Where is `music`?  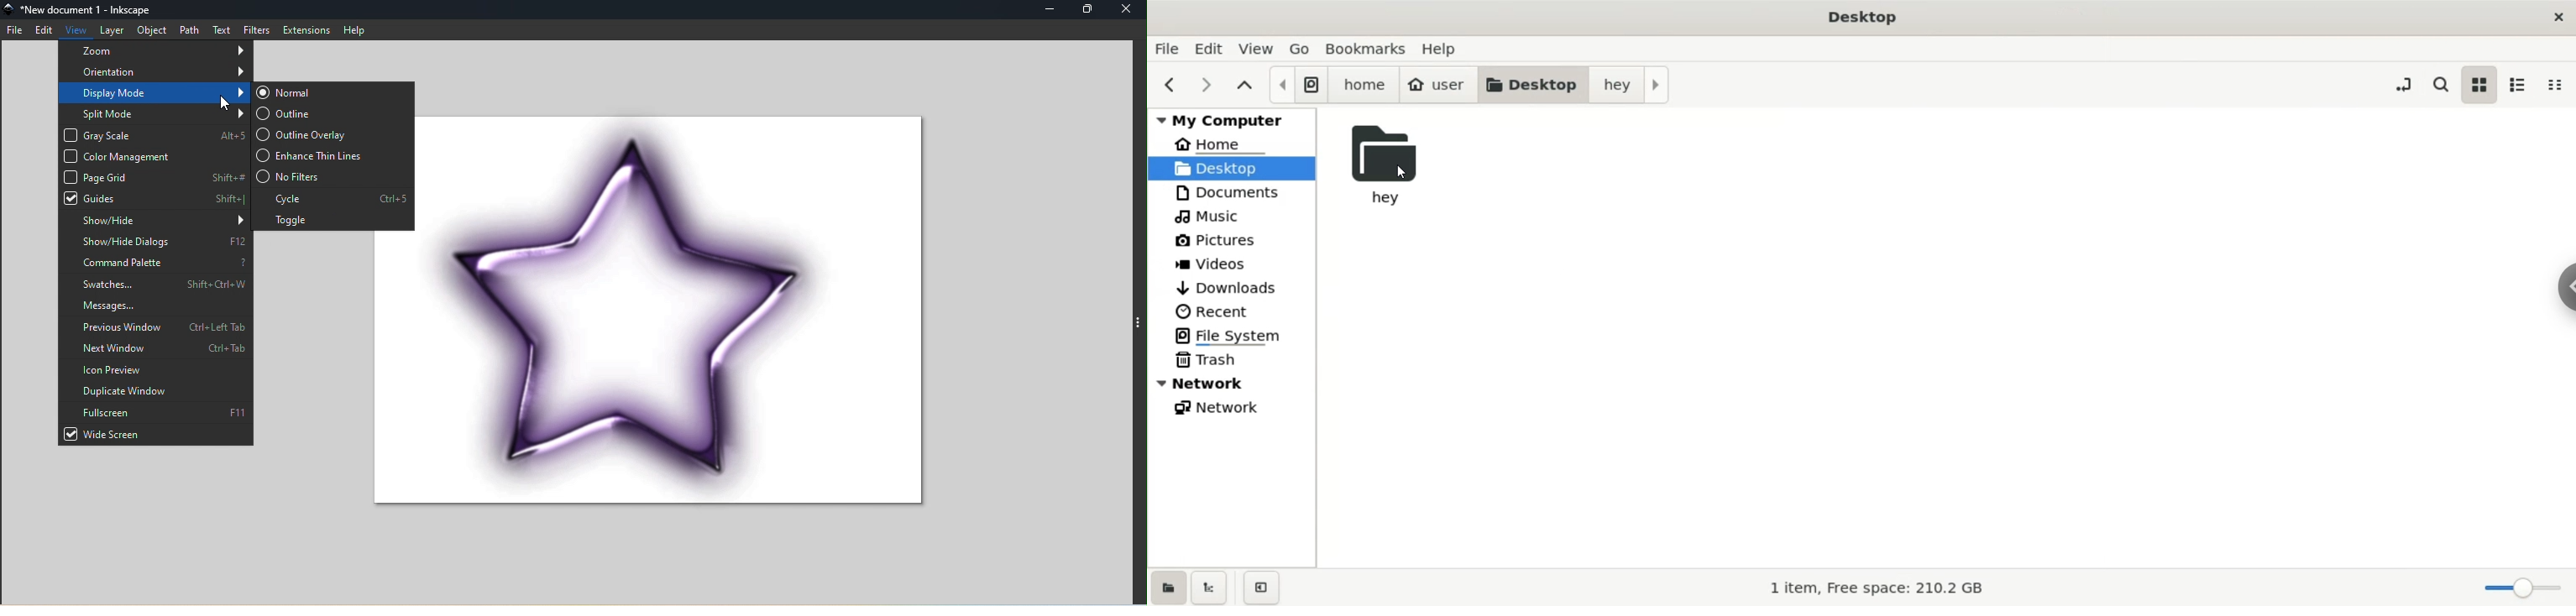
music is located at coordinates (1231, 215).